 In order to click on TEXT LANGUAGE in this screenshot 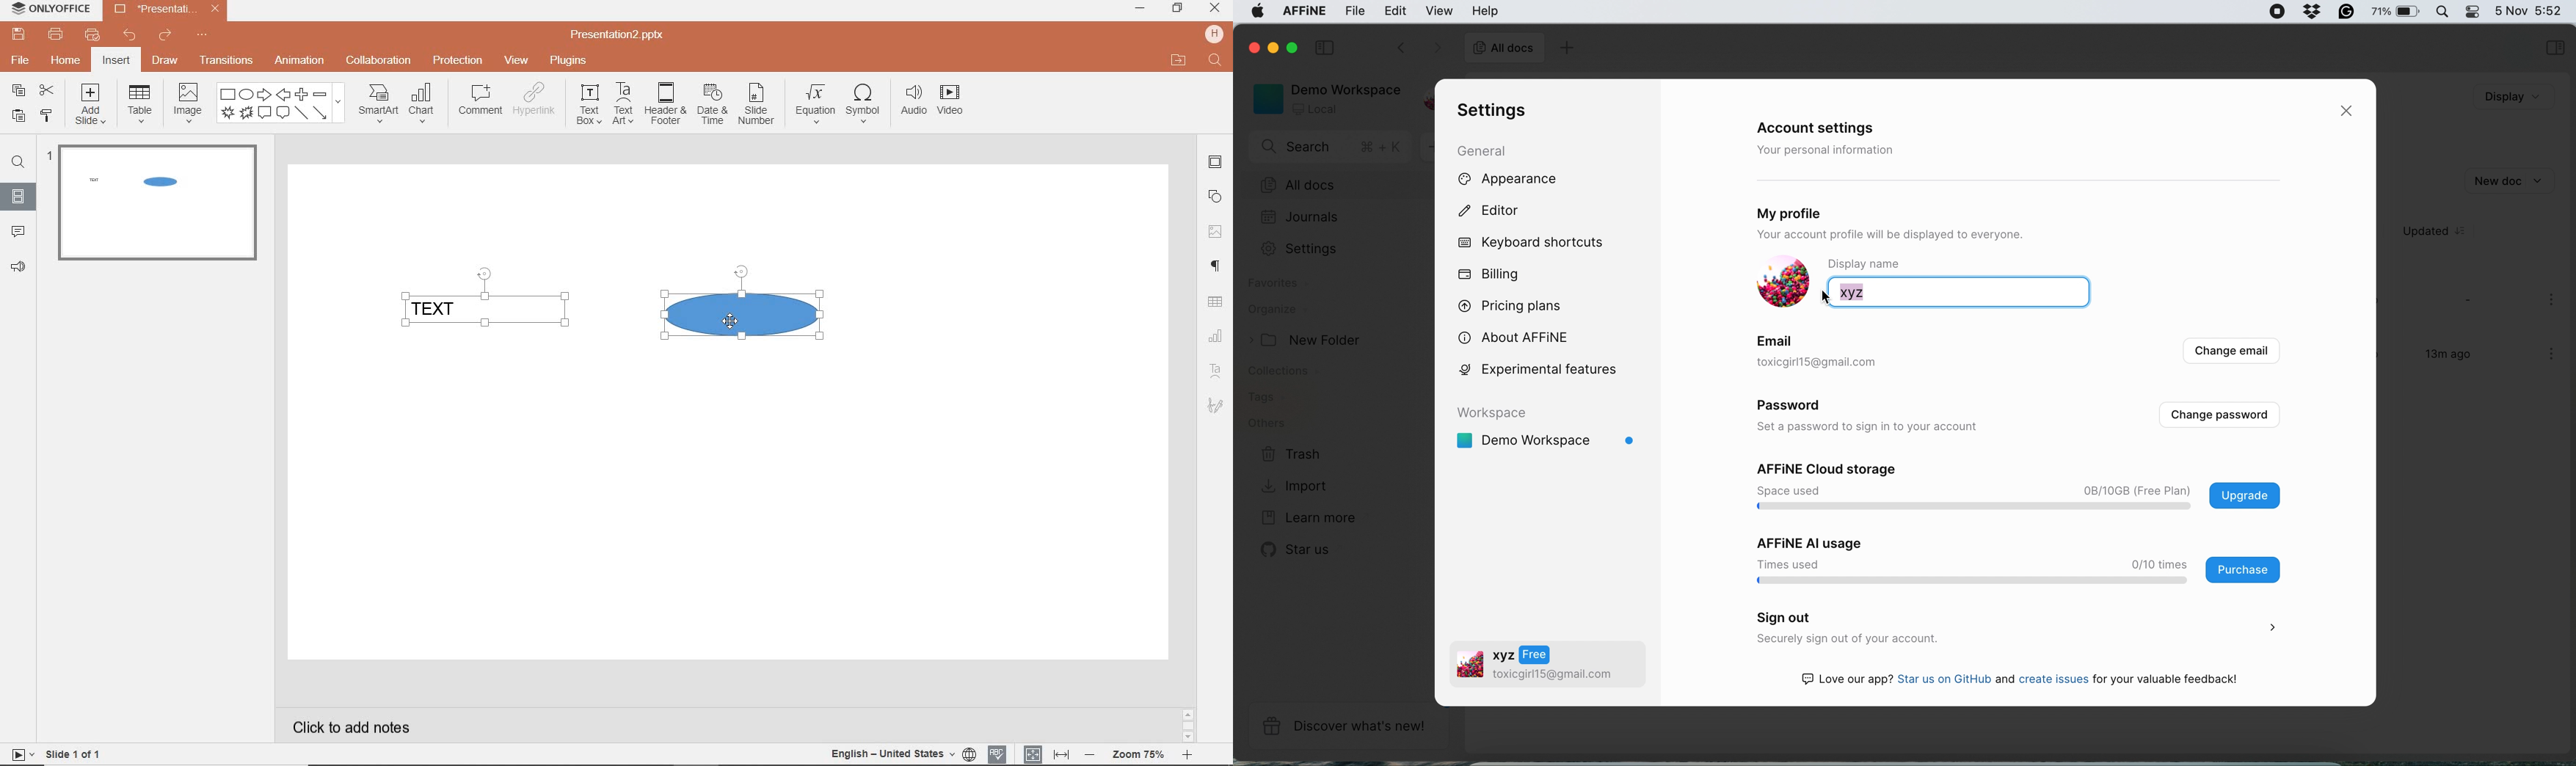, I will do `click(901, 754)`.